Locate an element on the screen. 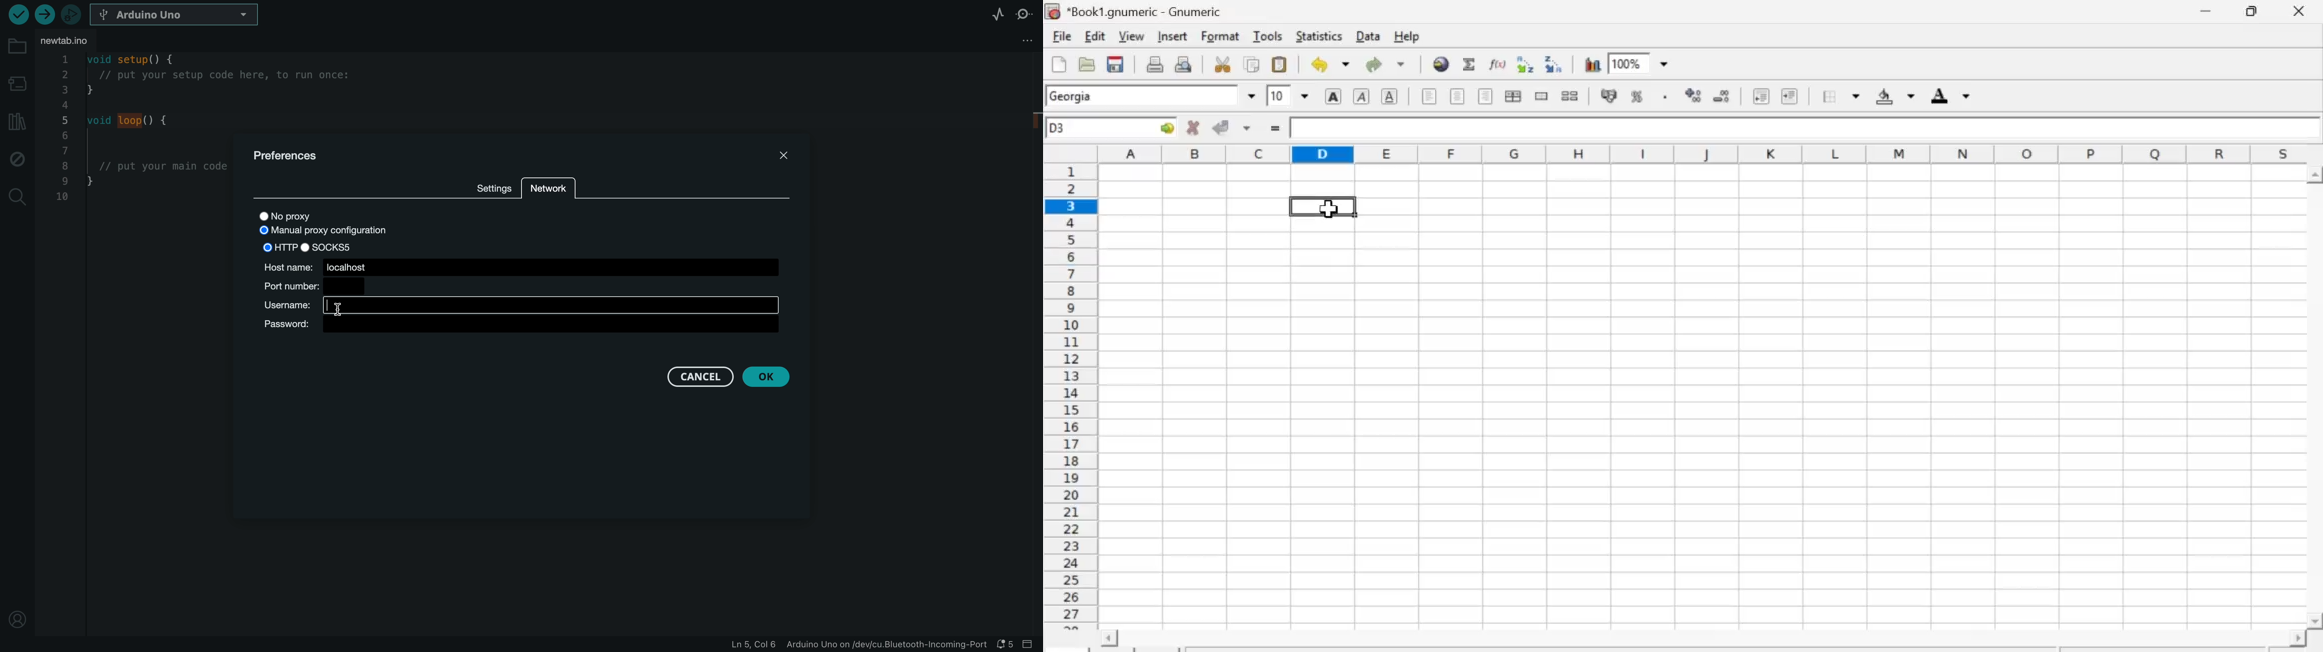  icon is located at coordinates (1053, 11).